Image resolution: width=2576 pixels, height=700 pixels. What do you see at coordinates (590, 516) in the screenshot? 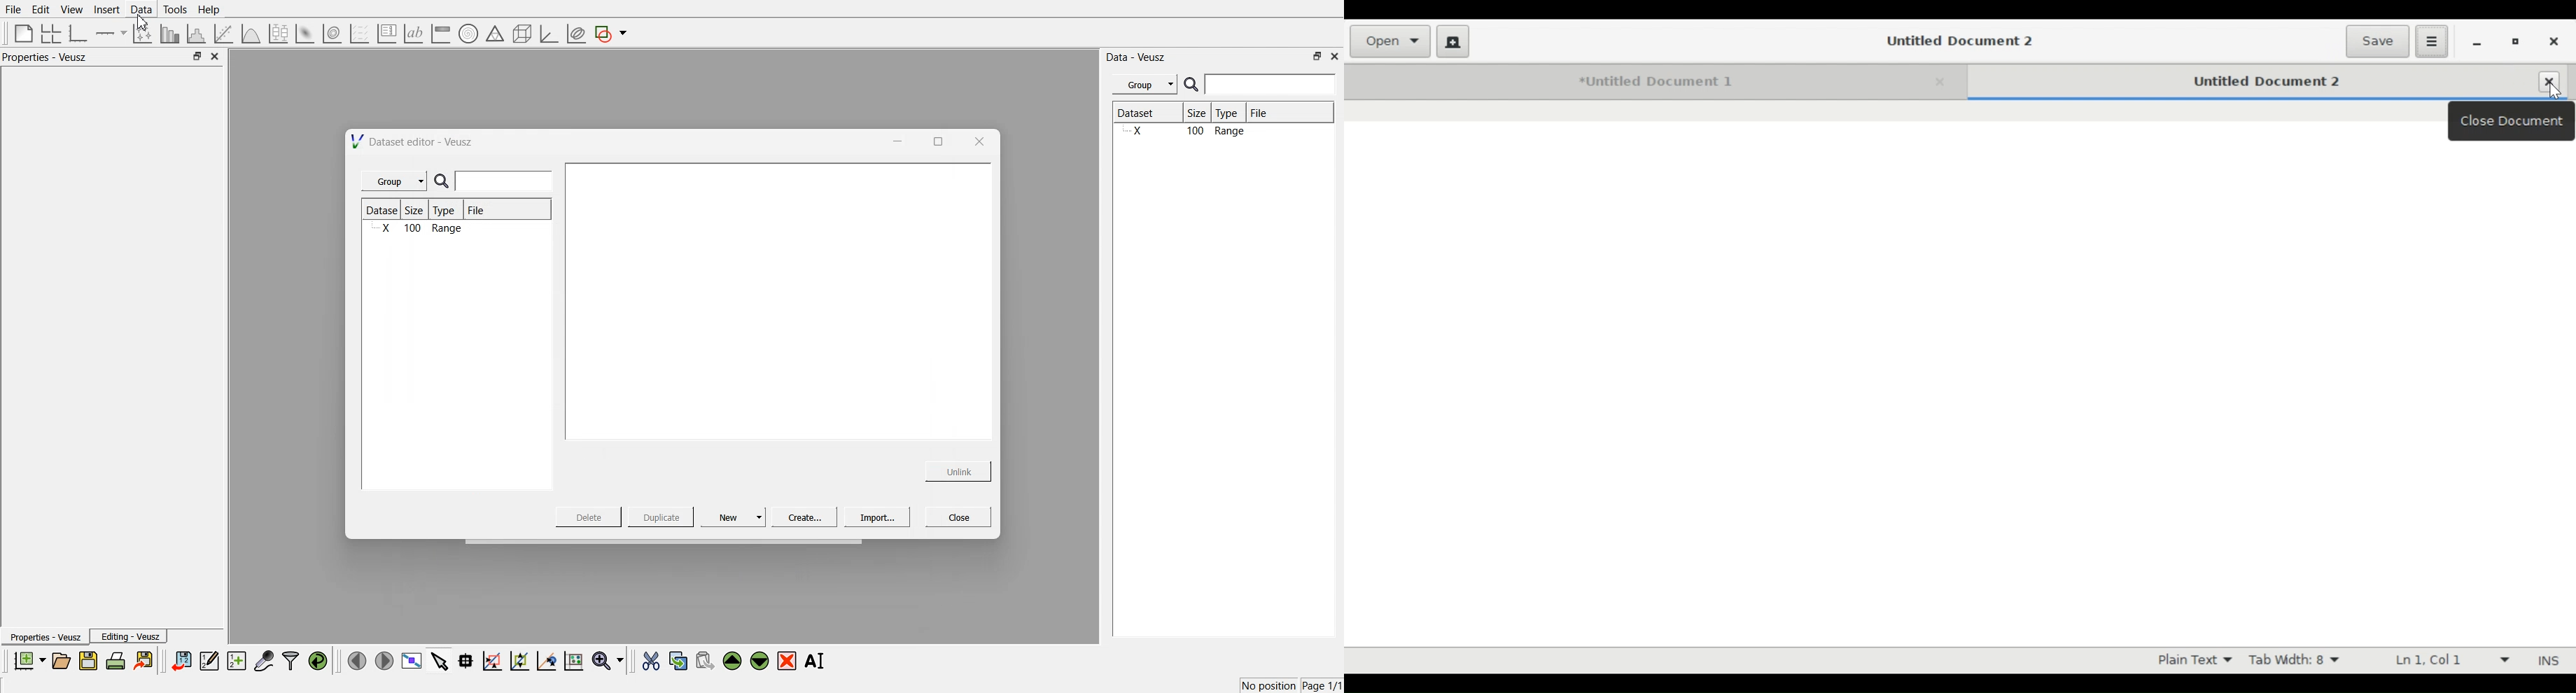
I see `Delete` at bounding box center [590, 516].